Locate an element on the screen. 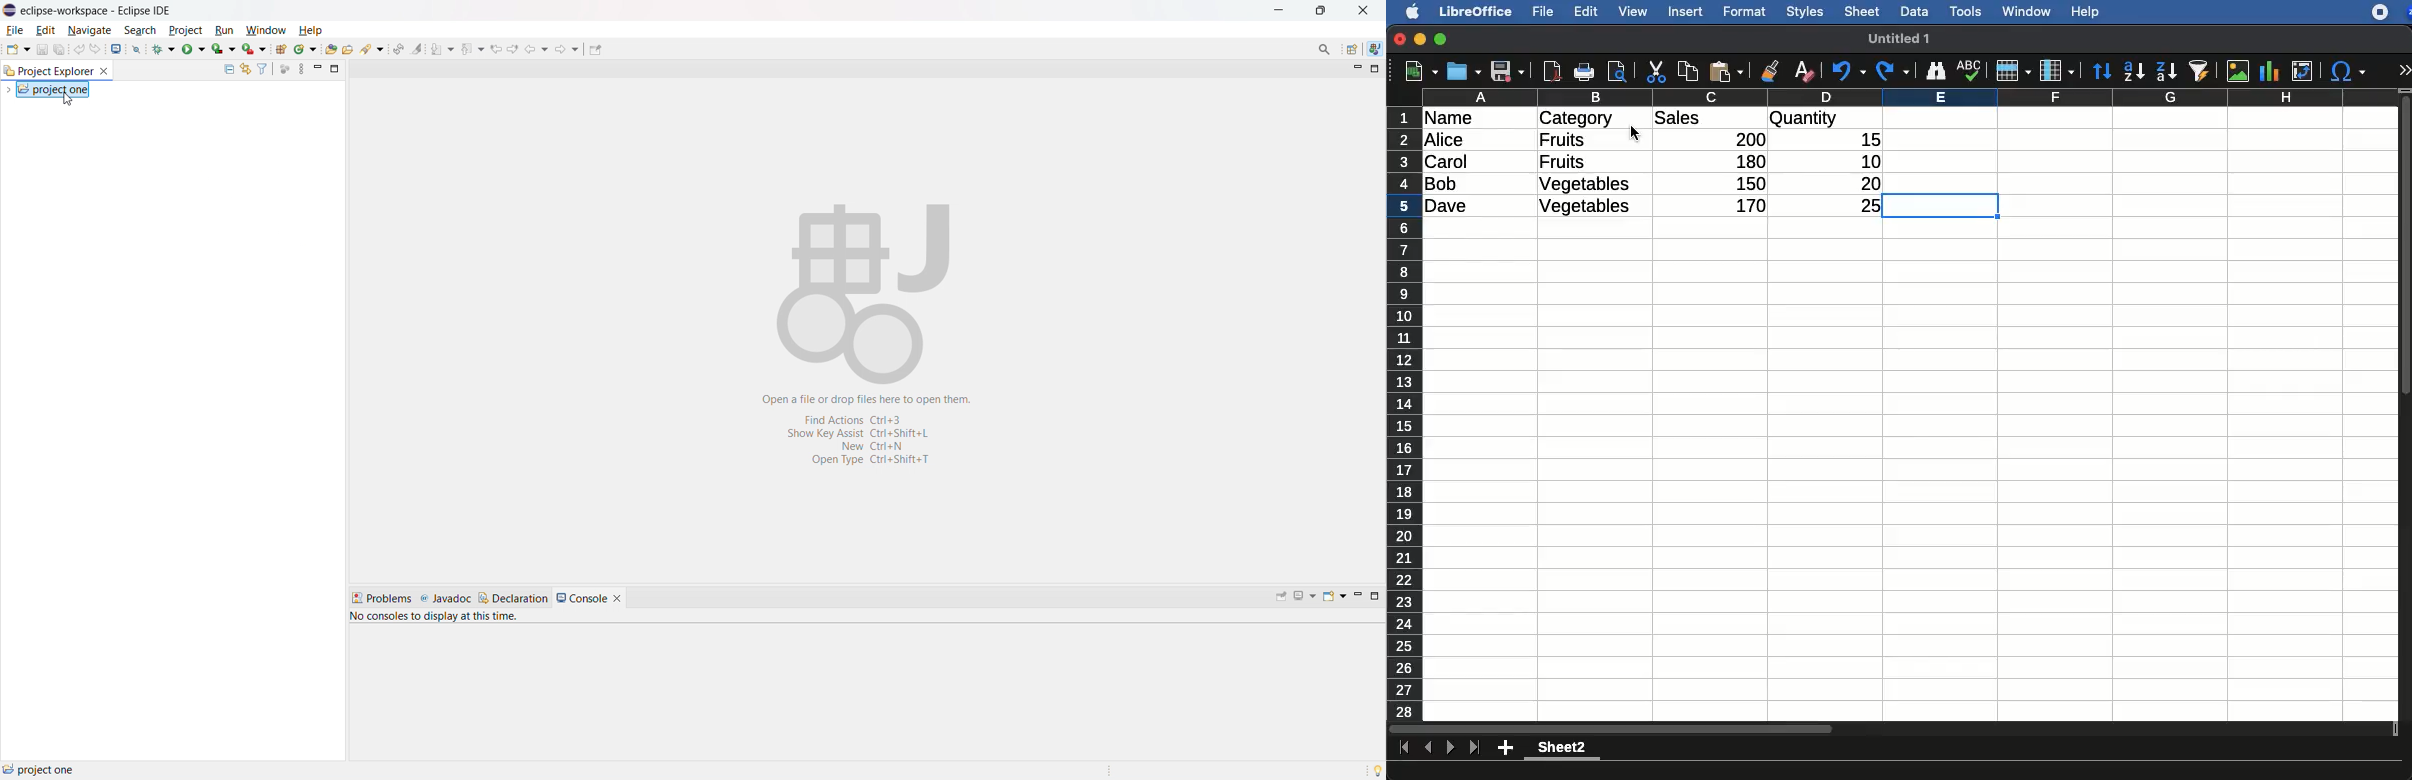  run is located at coordinates (194, 48).